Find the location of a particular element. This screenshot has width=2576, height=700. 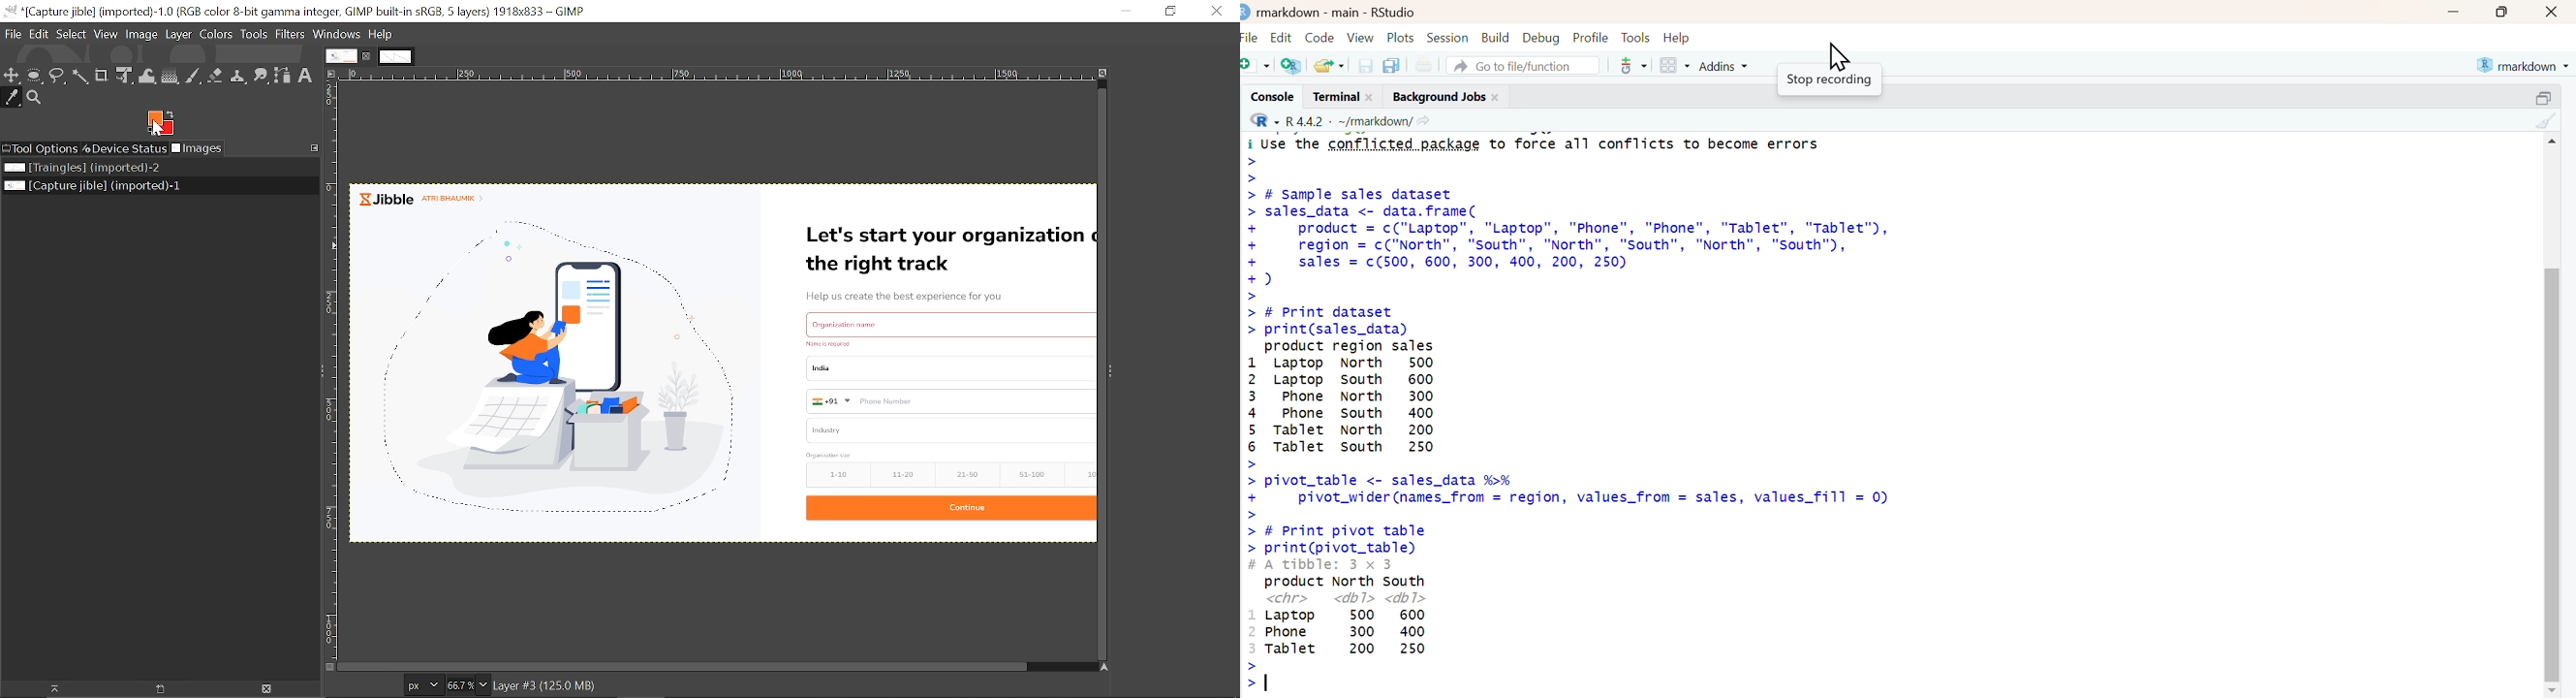

close is located at coordinates (1498, 95).